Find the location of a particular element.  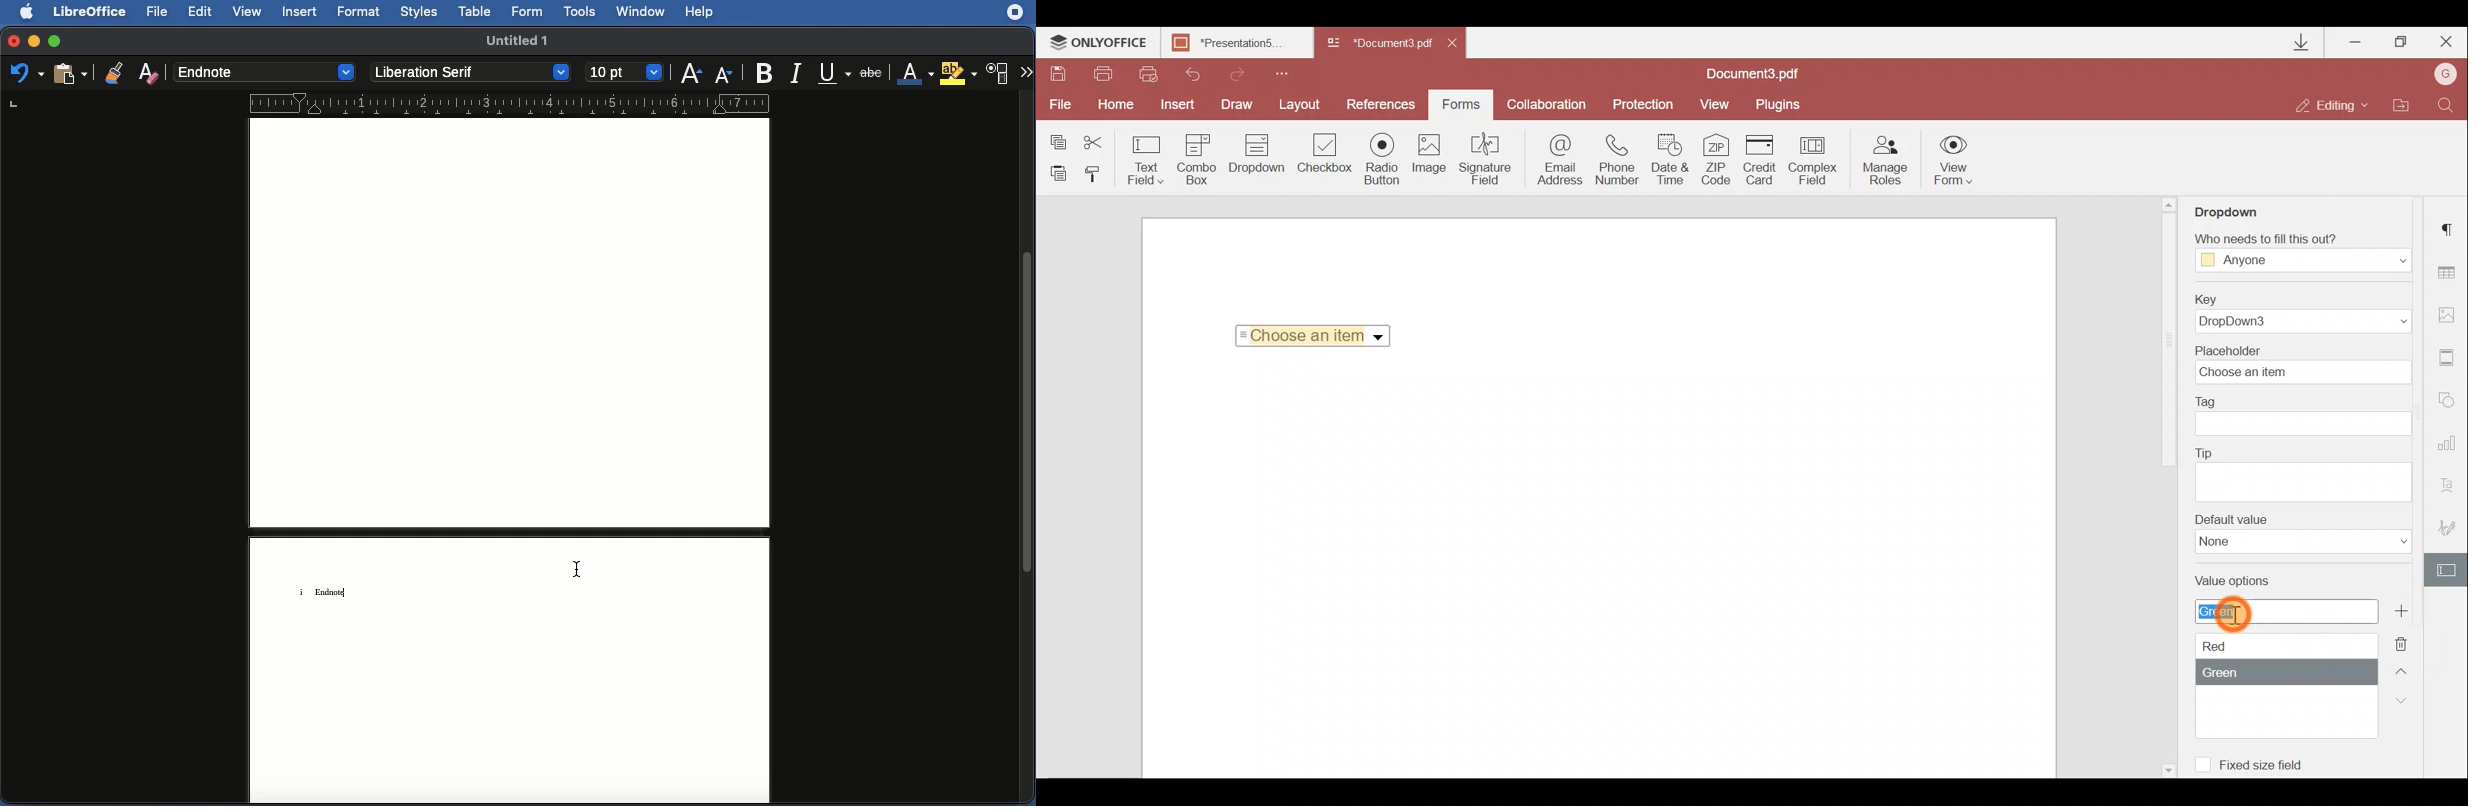

Increase size is located at coordinates (694, 70).